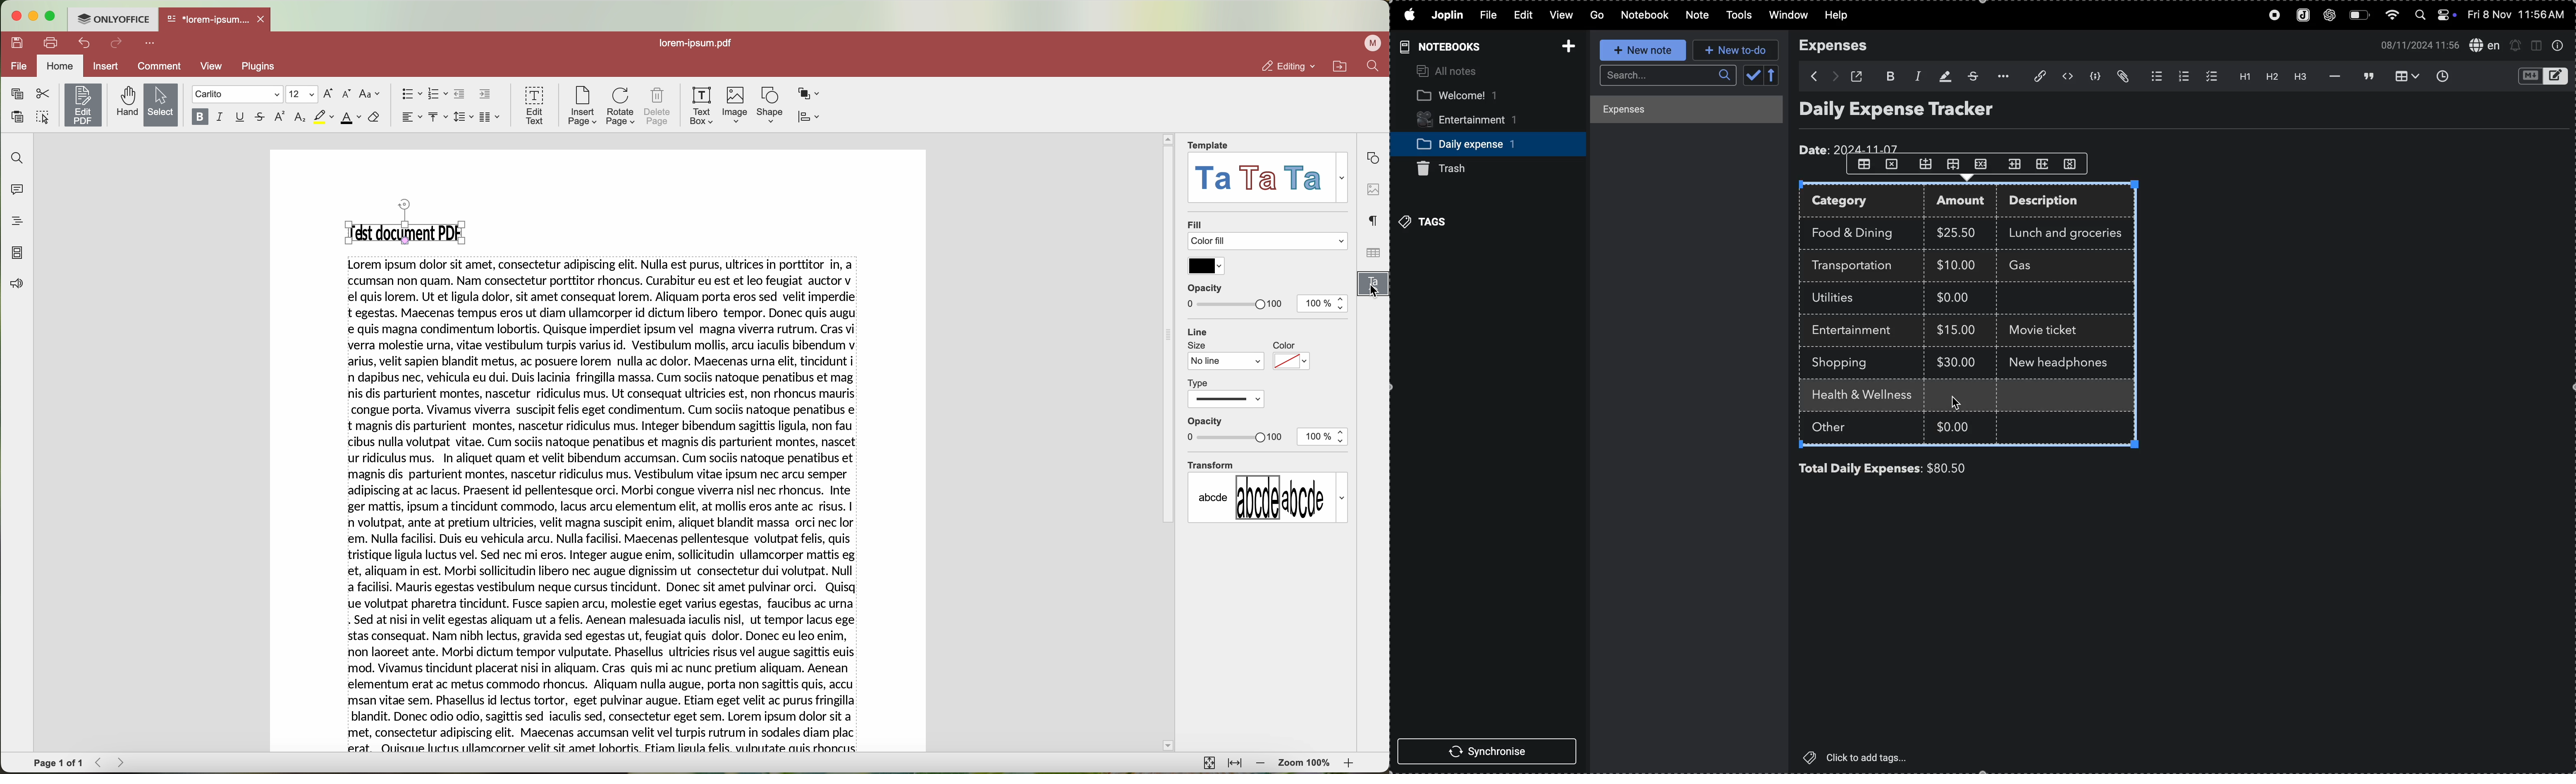  What do you see at coordinates (83, 43) in the screenshot?
I see `undo` at bounding box center [83, 43].